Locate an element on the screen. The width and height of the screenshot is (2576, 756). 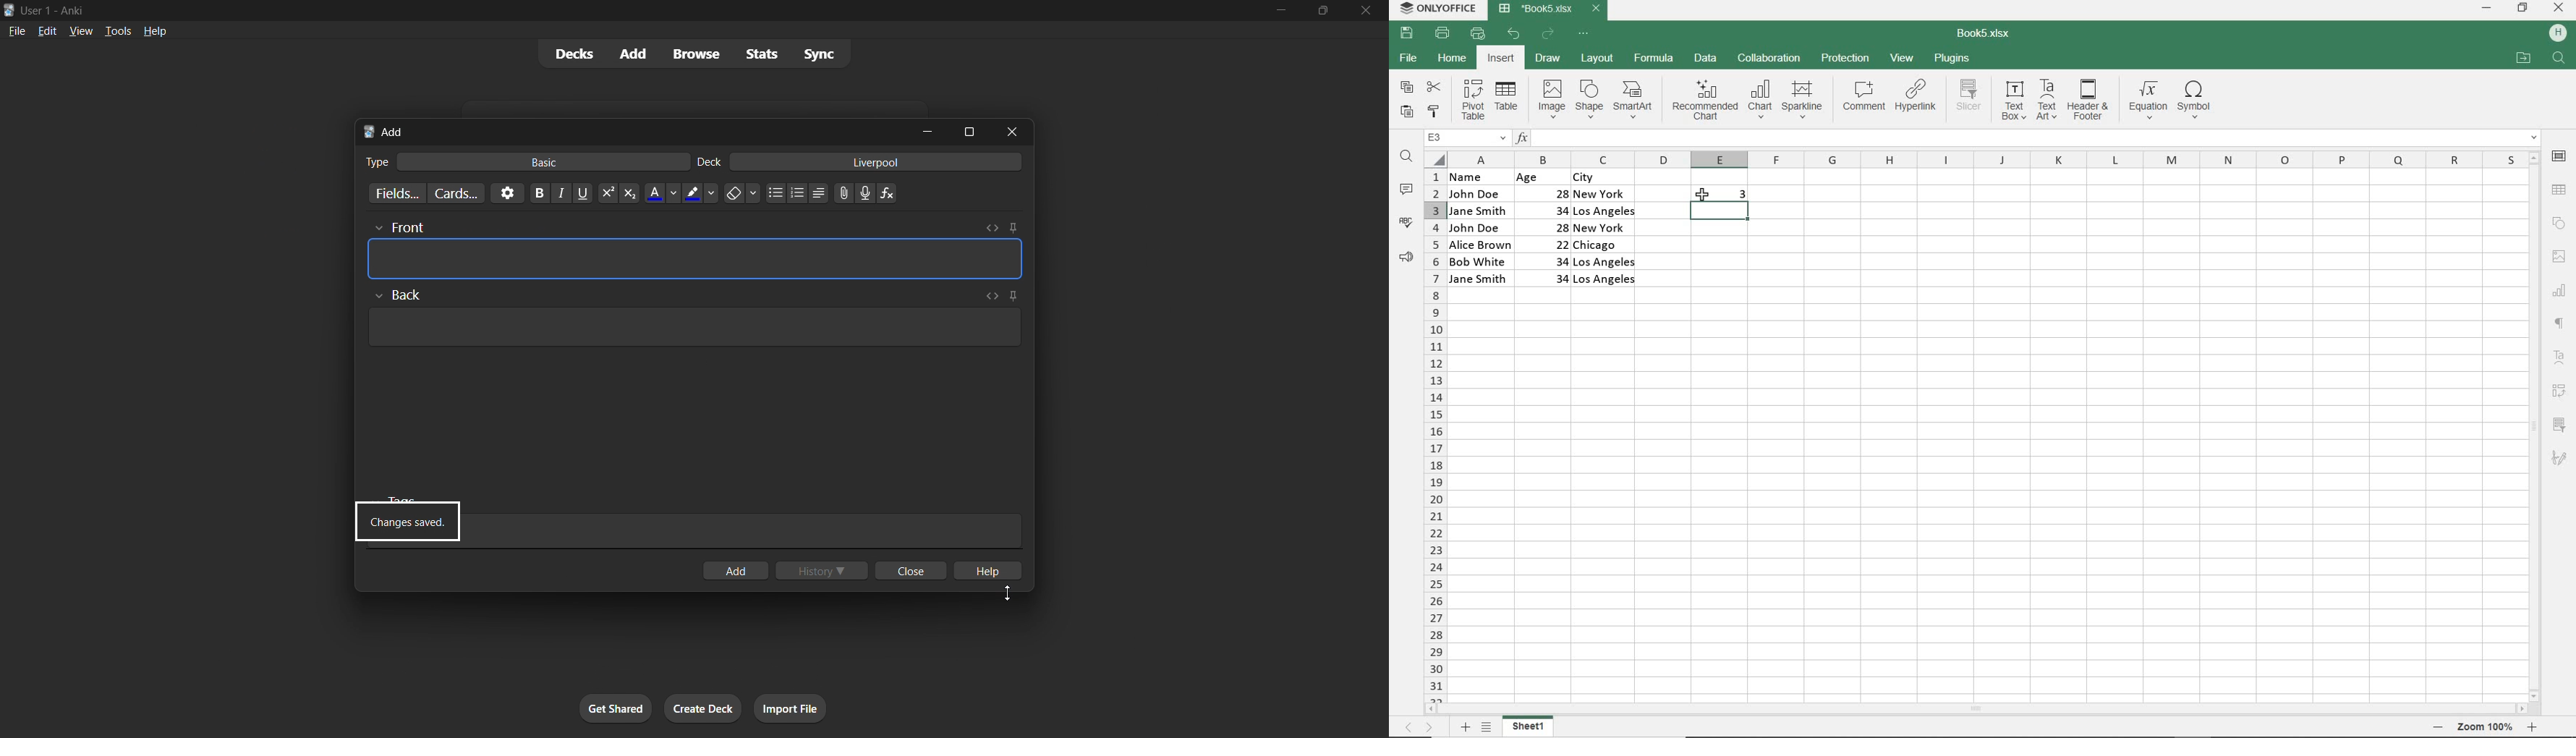
add is located at coordinates (629, 51).